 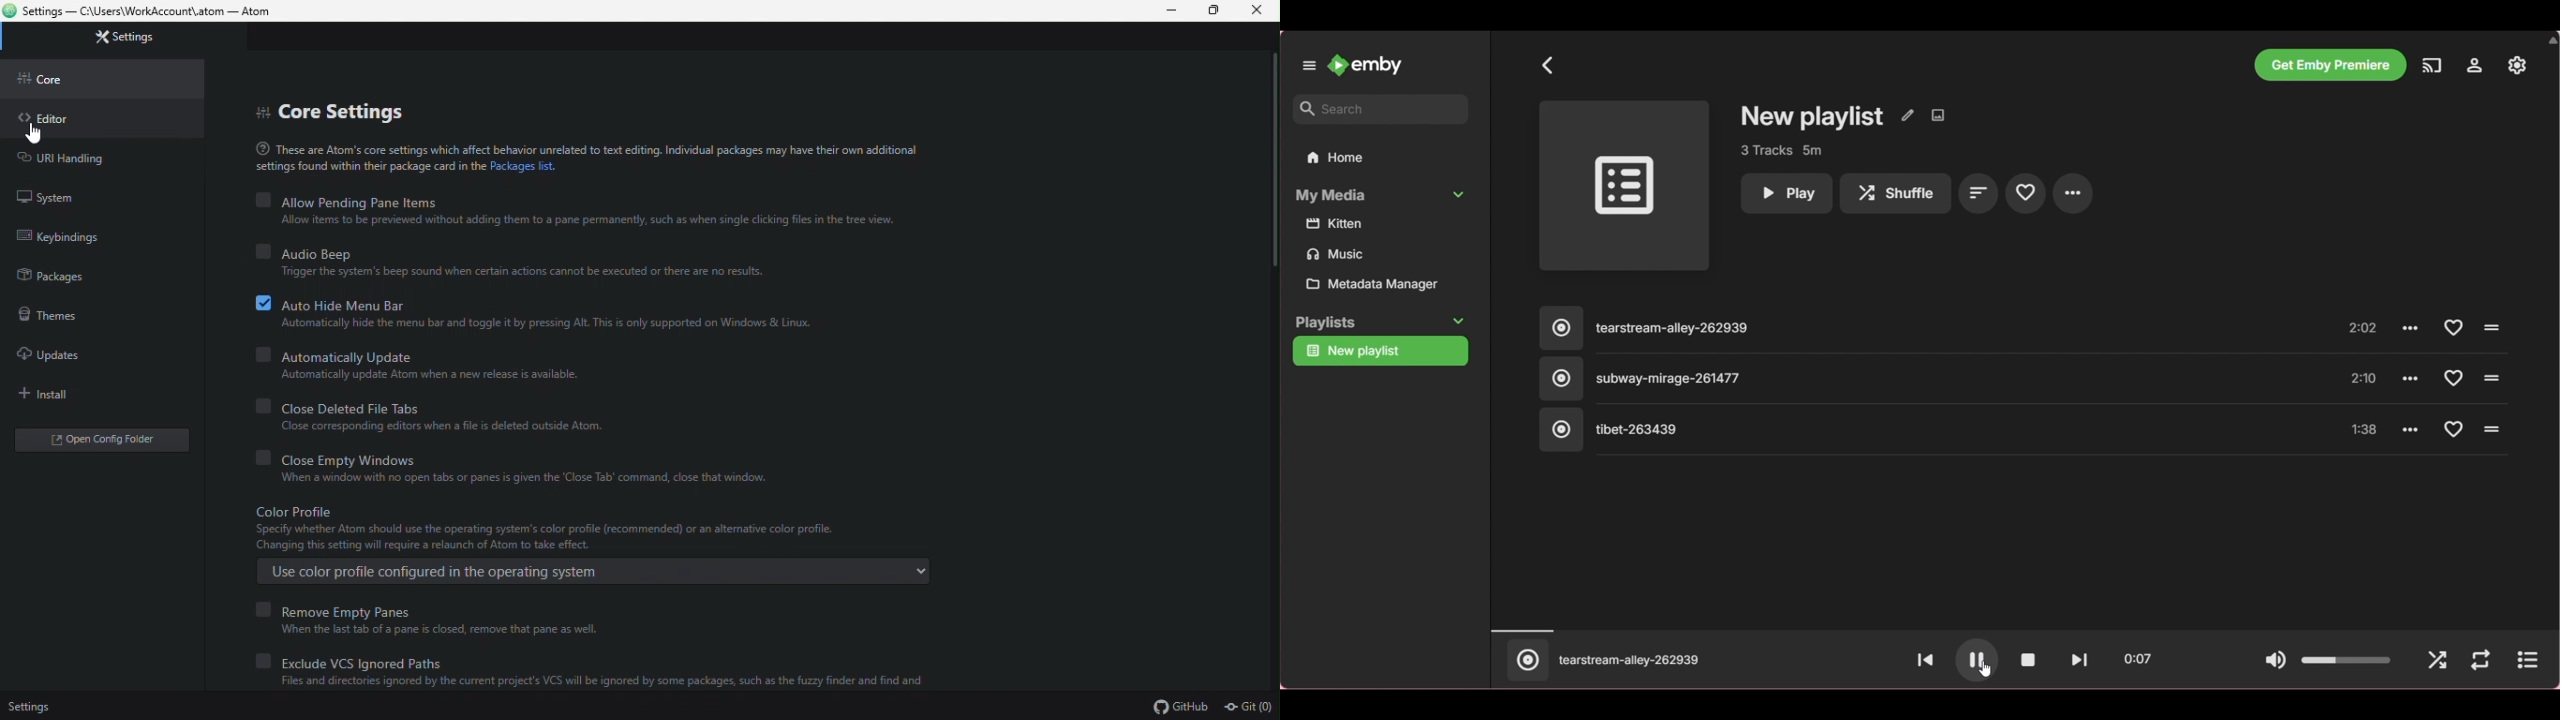 What do you see at coordinates (548, 324) in the screenshot?
I see `Automatically hide the menu bar and toggle it by pressing Alt. This is only supported on Windows & Linux.` at bounding box center [548, 324].